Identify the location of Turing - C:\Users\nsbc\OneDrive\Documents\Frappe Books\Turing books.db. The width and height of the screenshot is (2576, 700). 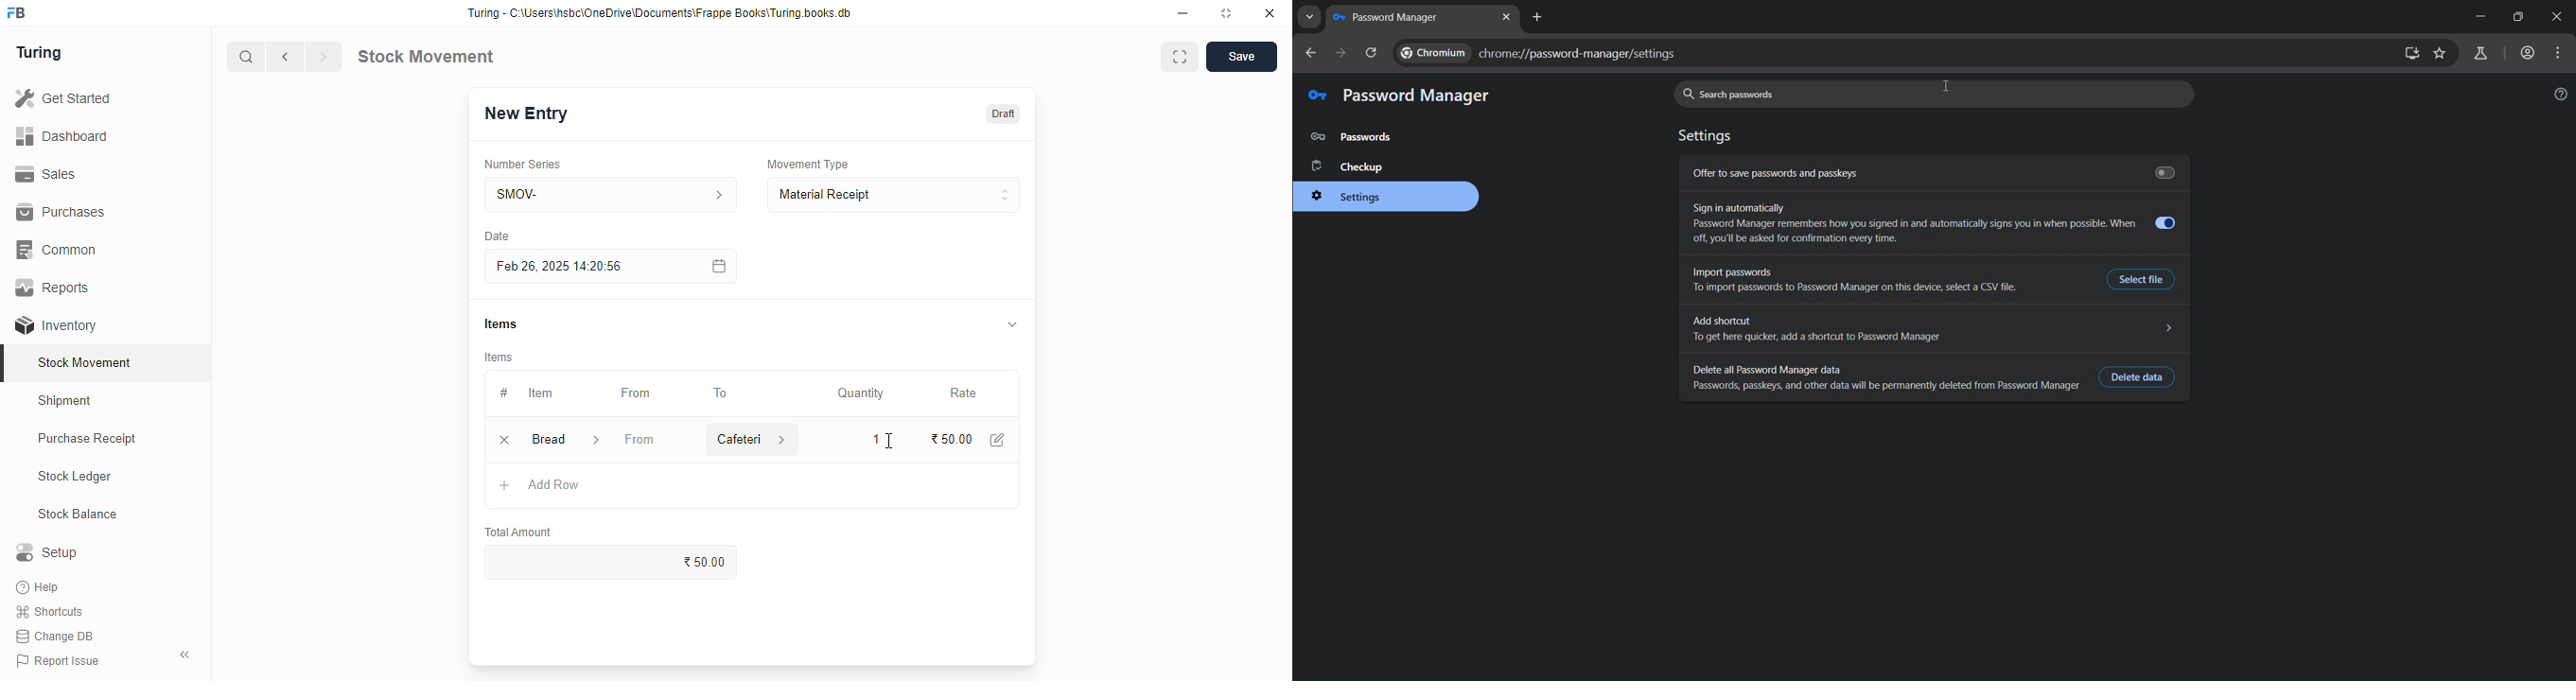
(660, 13).